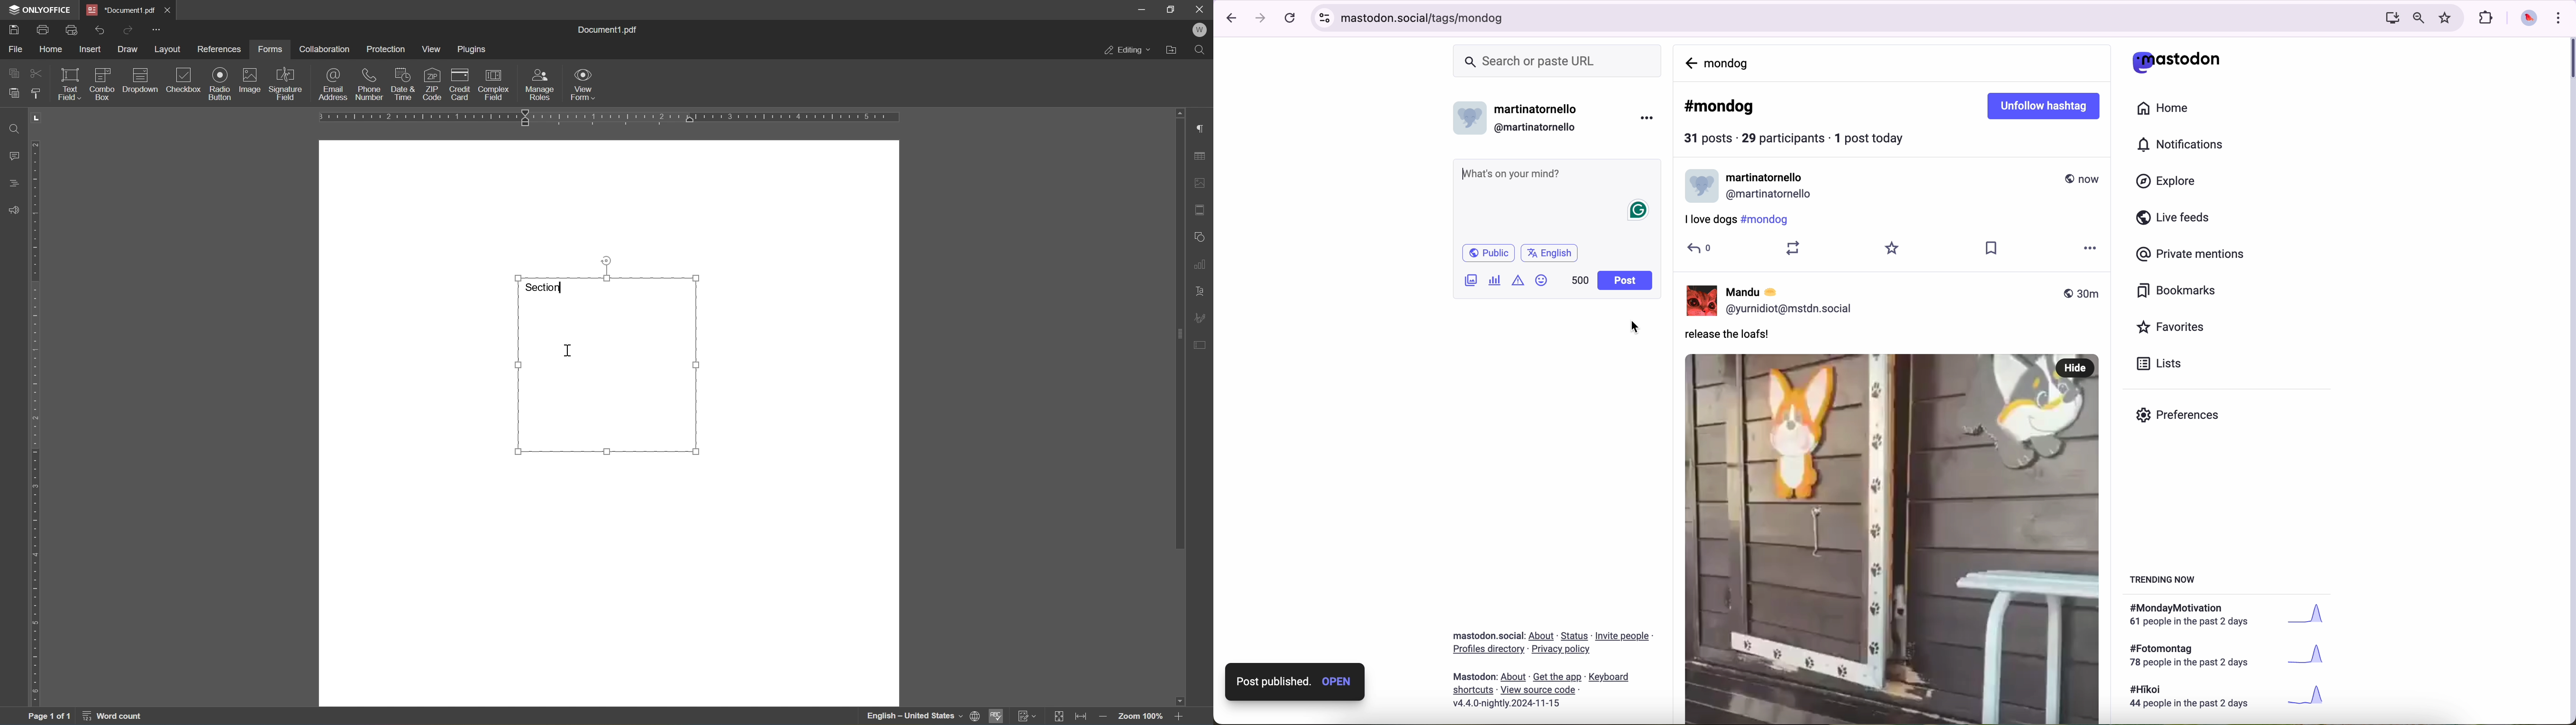 This screenshot has height=728, width=2576. I want to click on Open file location, so click(1174, 51).